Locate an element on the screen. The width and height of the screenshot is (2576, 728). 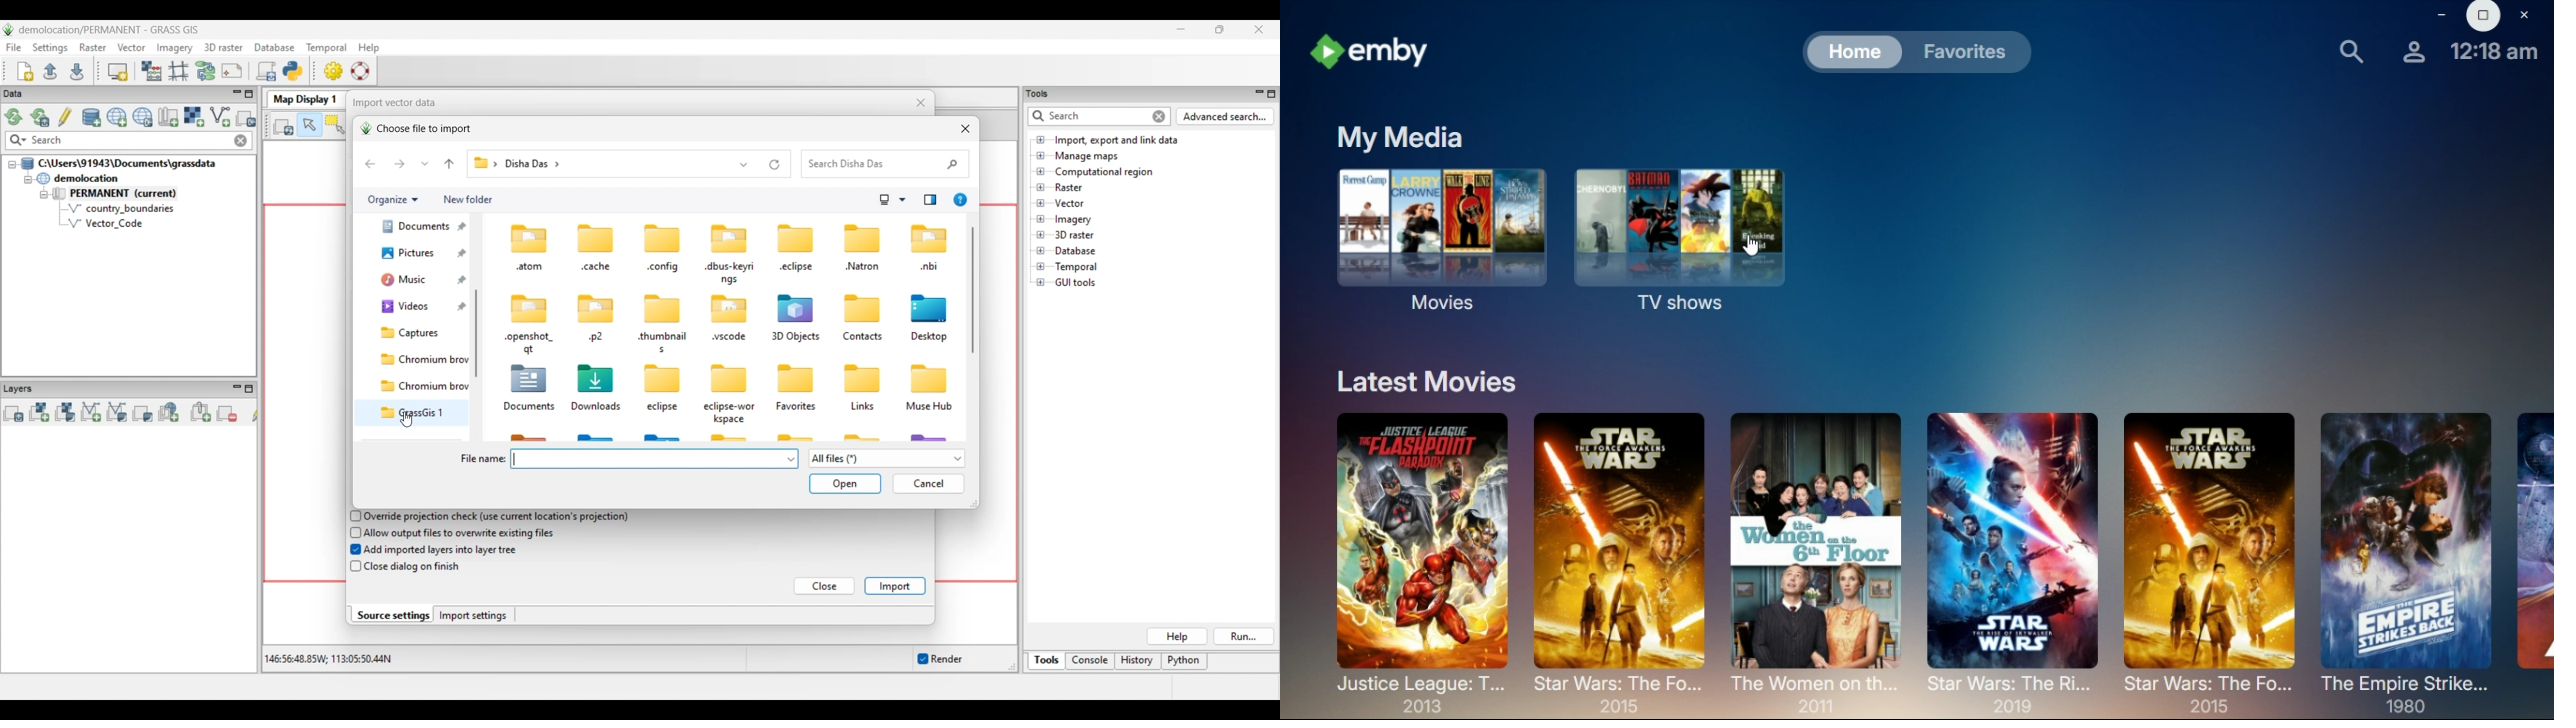
icon is located at coordinates (1375, 50).